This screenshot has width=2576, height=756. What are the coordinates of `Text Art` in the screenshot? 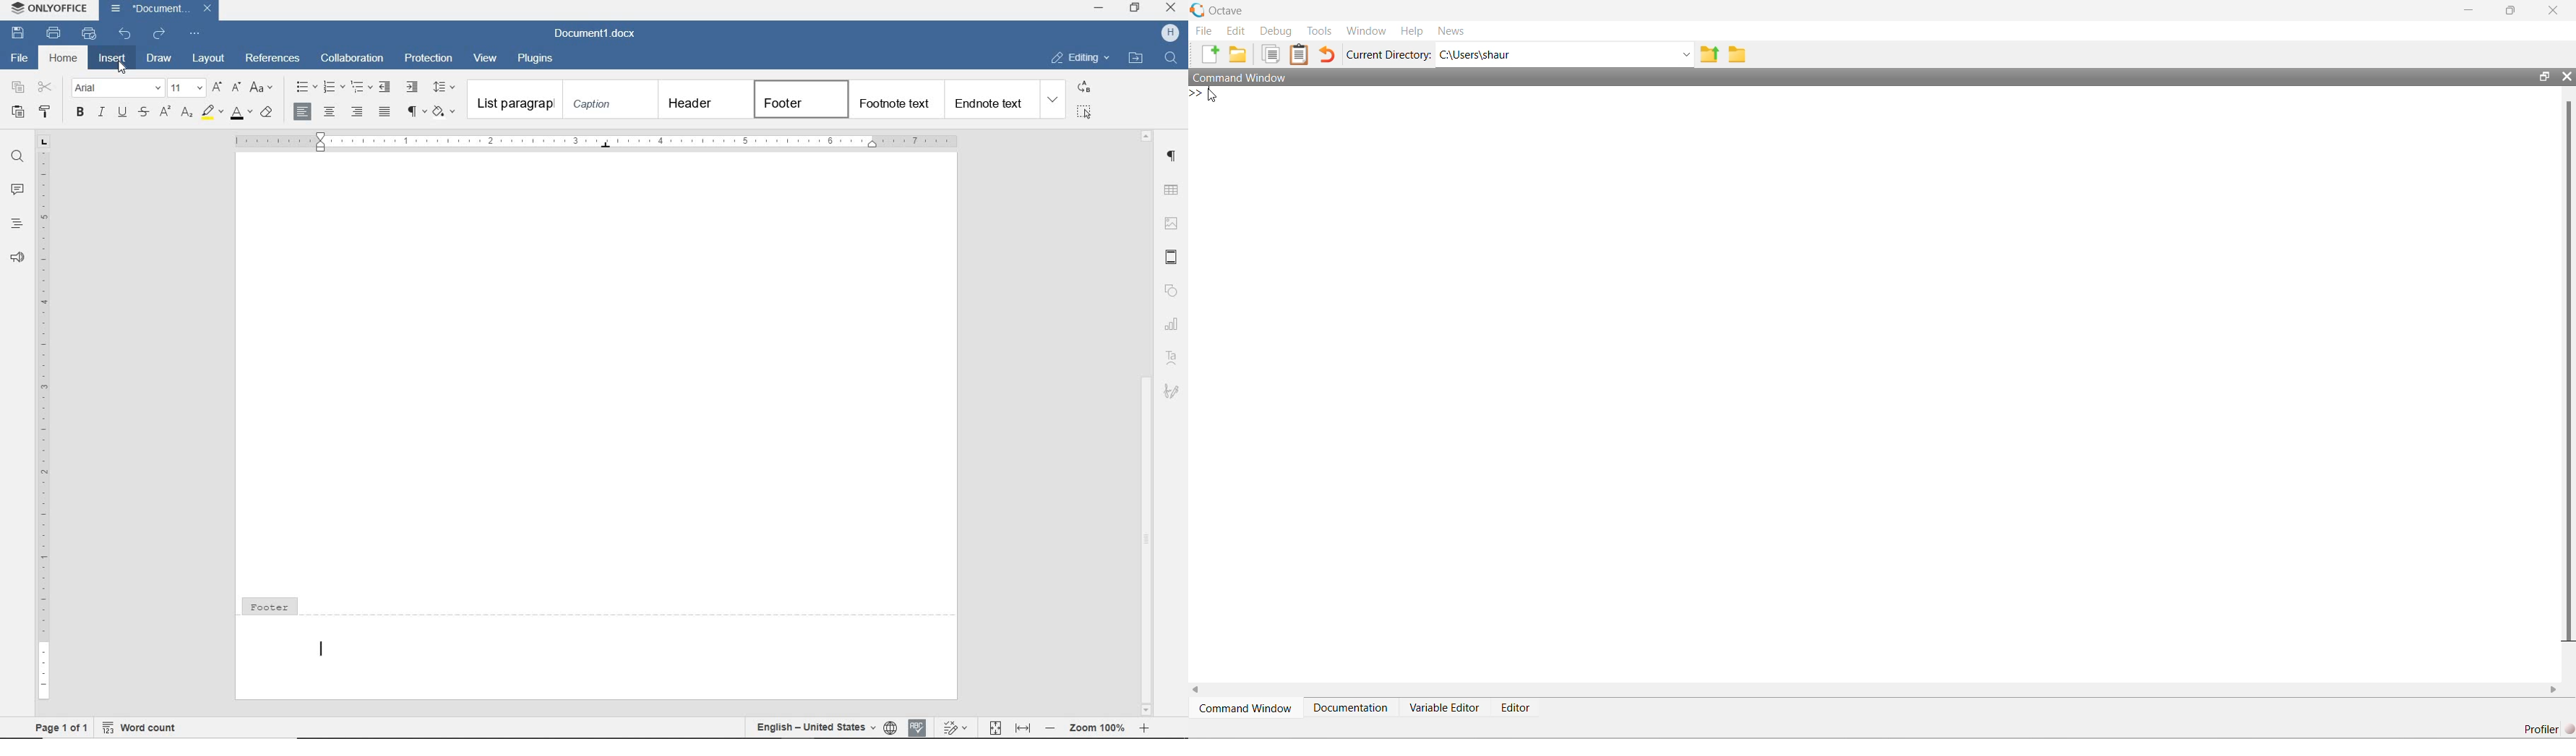 It's located at (1172, 360).